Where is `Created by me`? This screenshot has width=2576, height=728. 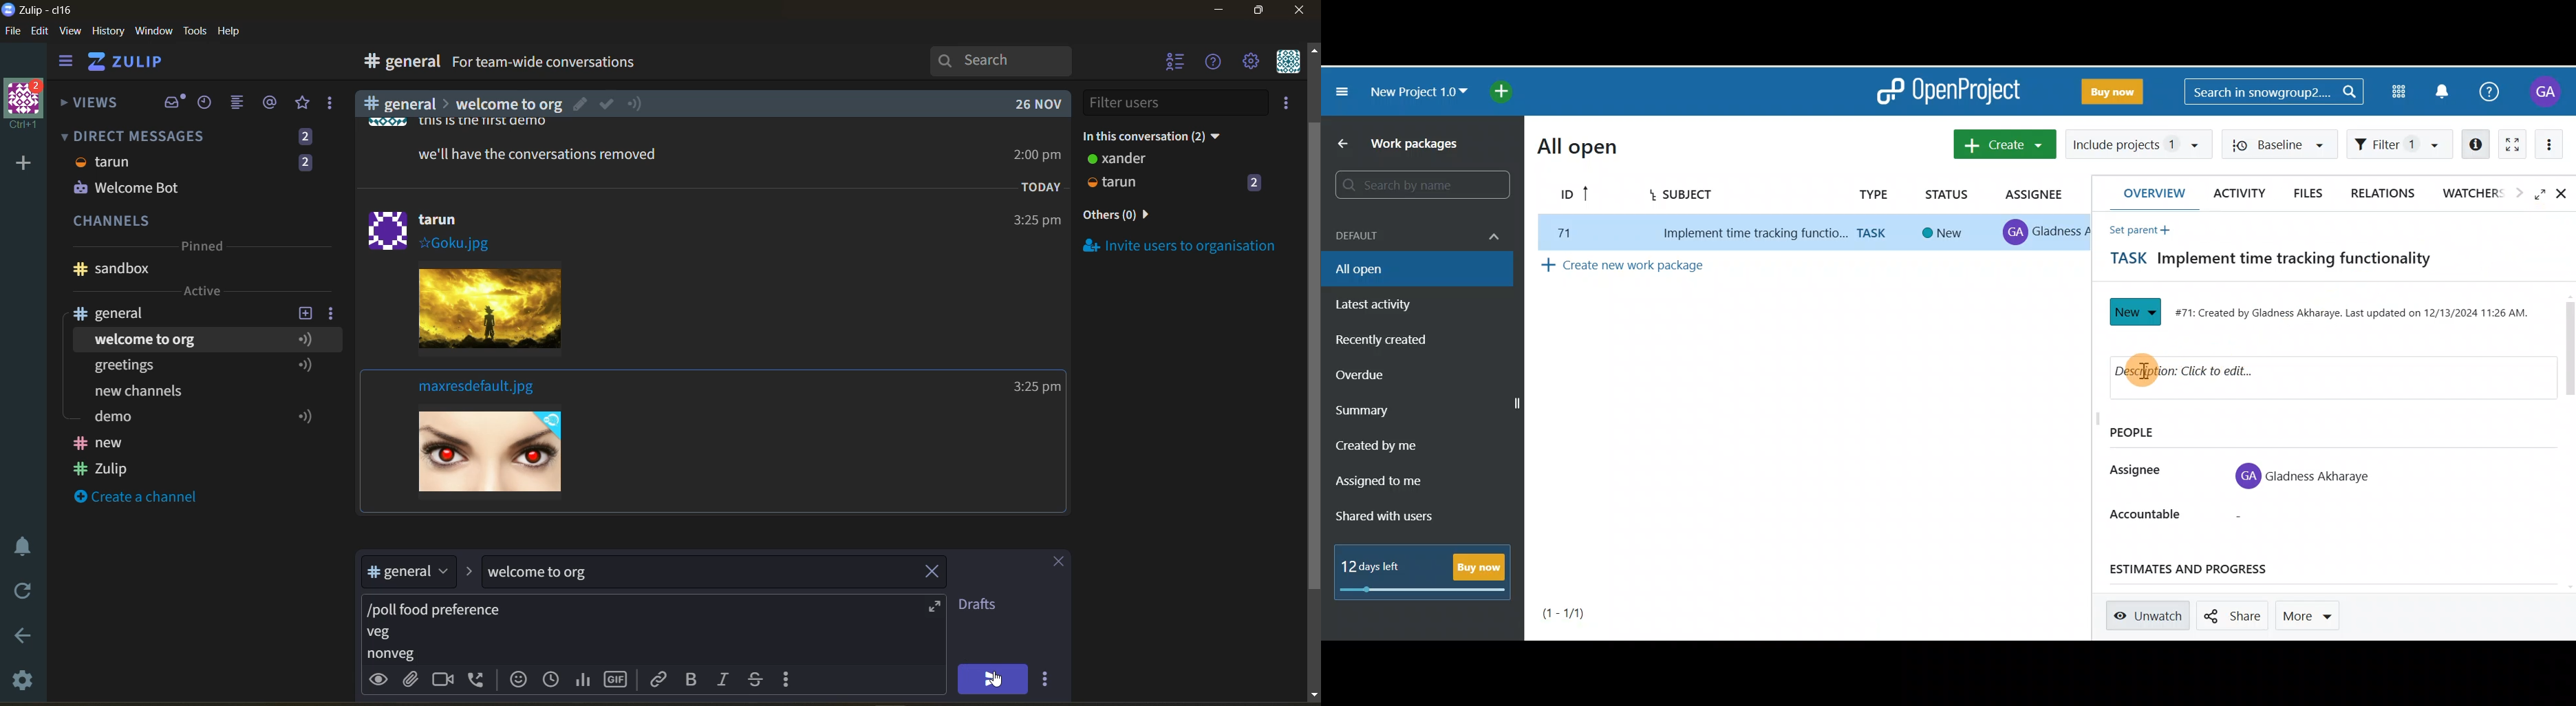
Created by me is located at coordinates (1394, 441).